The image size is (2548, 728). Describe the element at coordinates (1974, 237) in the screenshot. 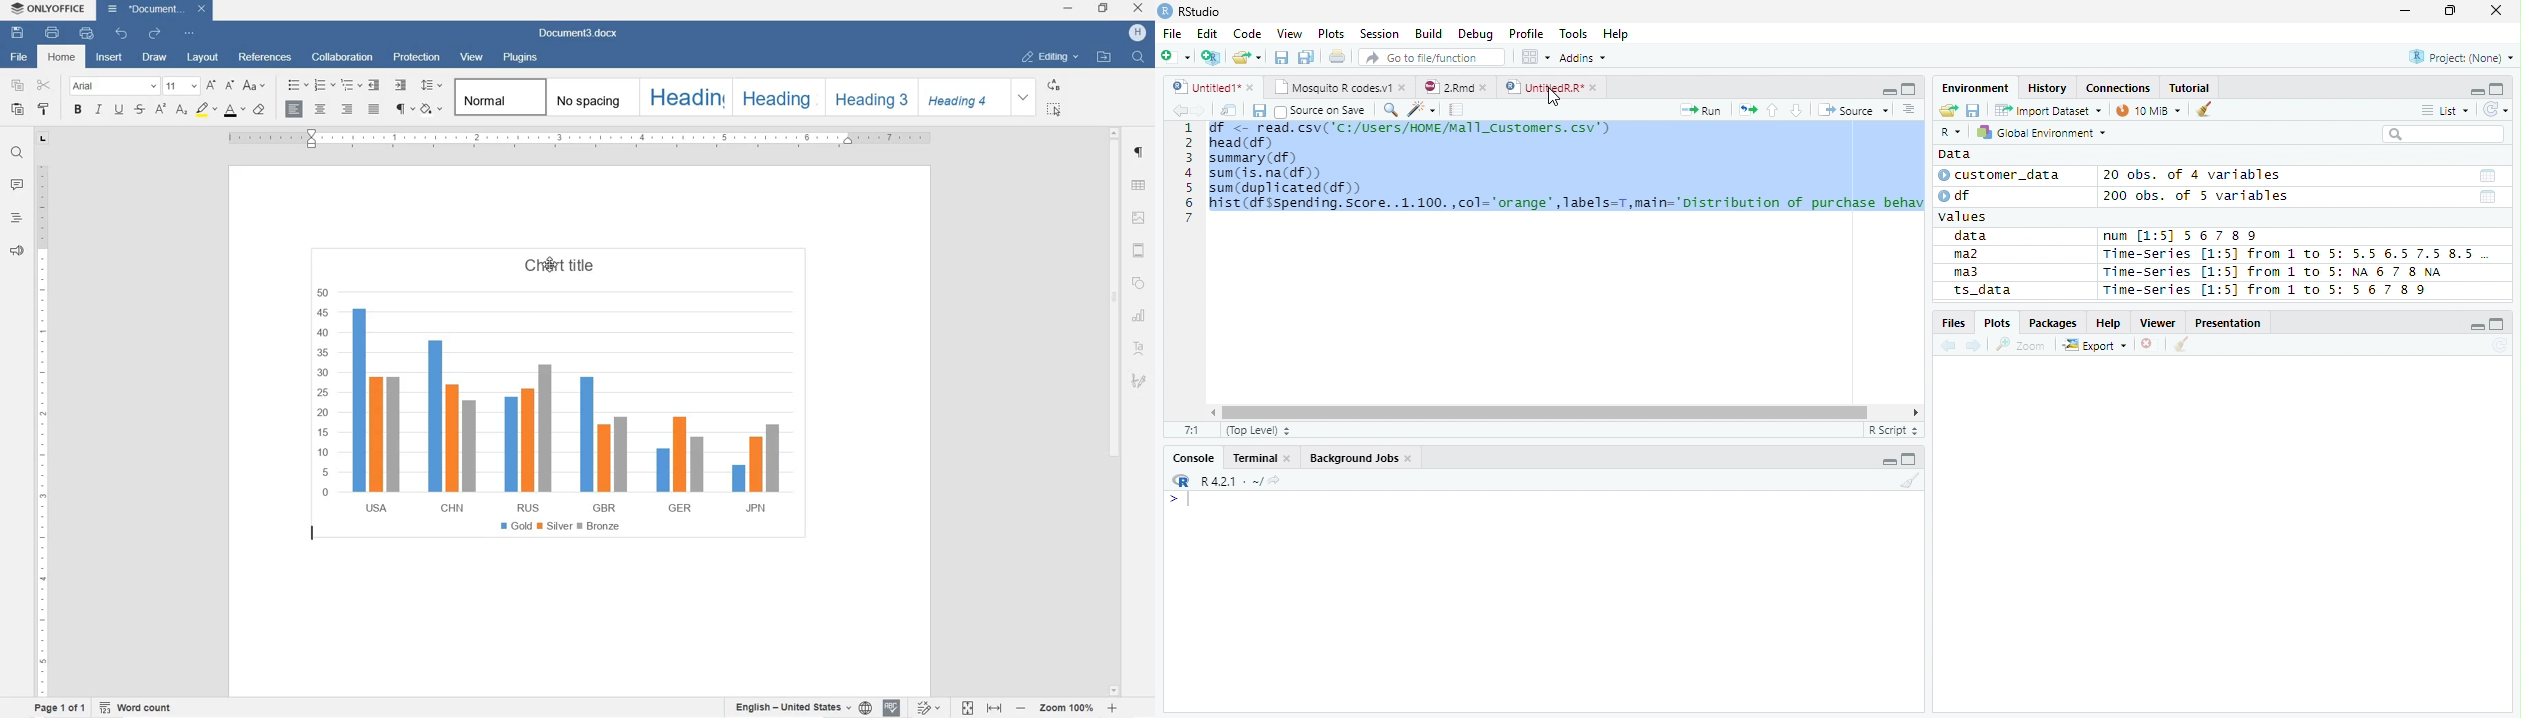

I see `data` at that location.